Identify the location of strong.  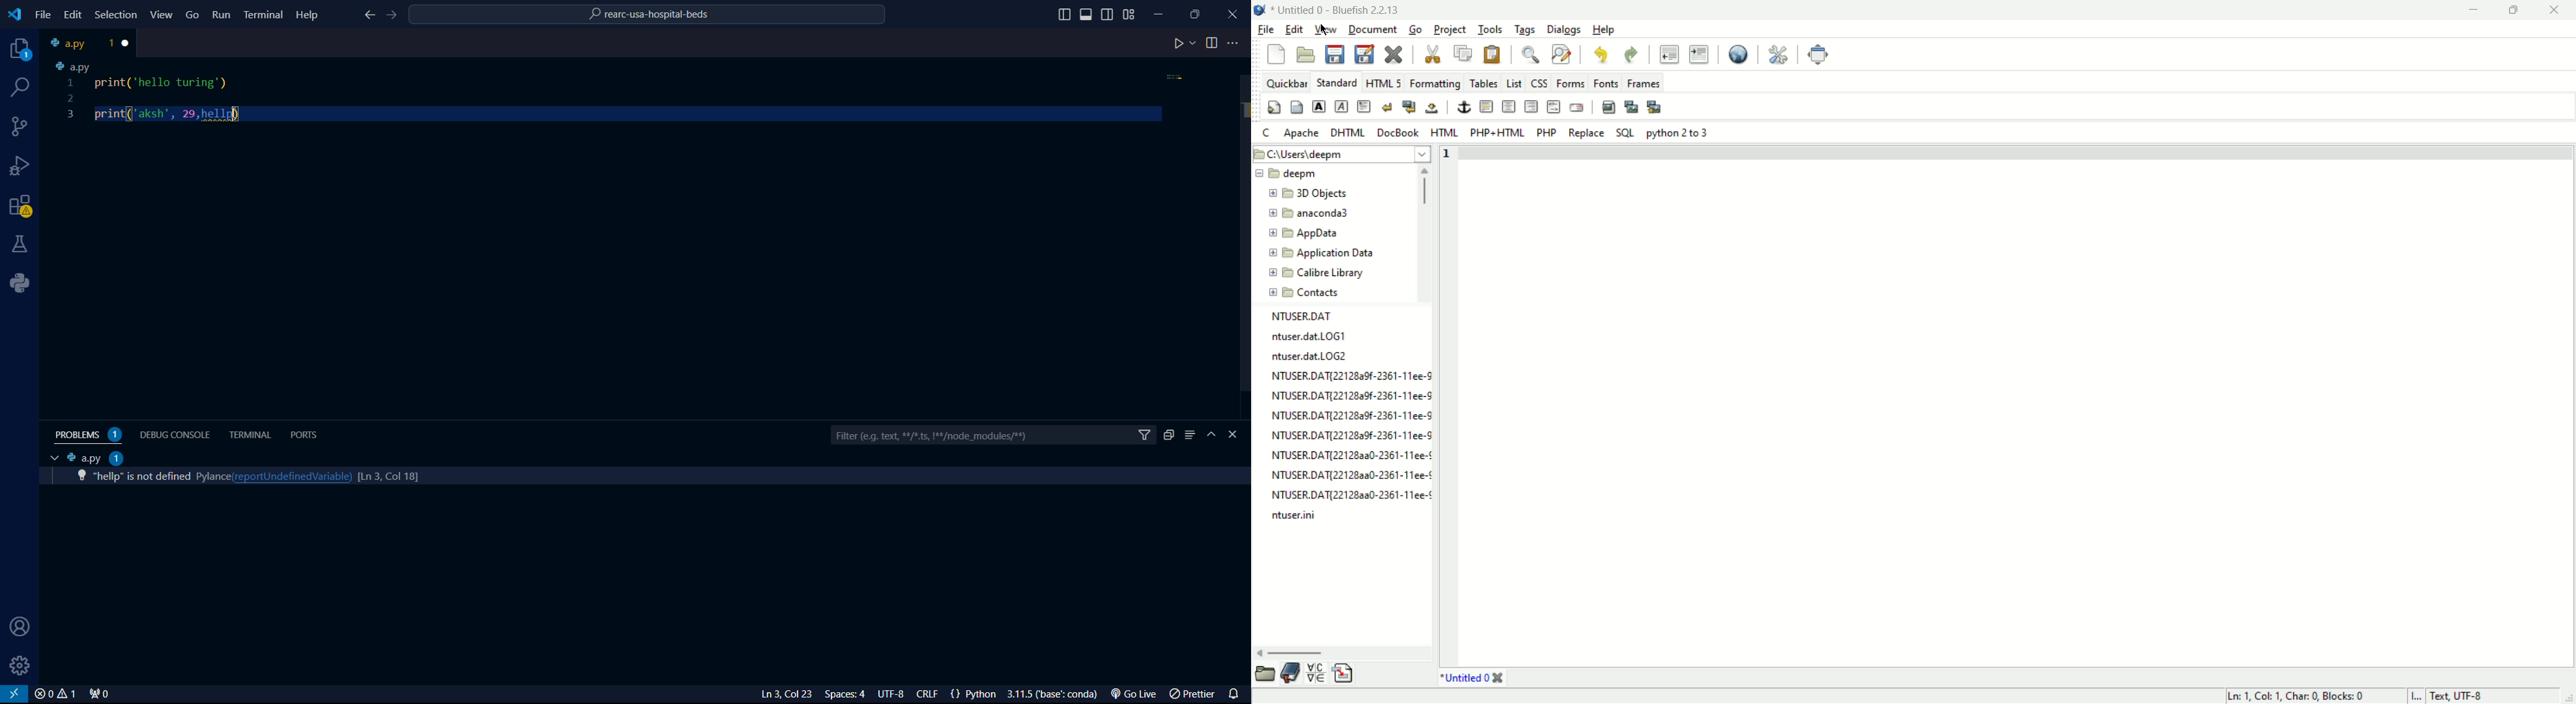
(1318, 107).